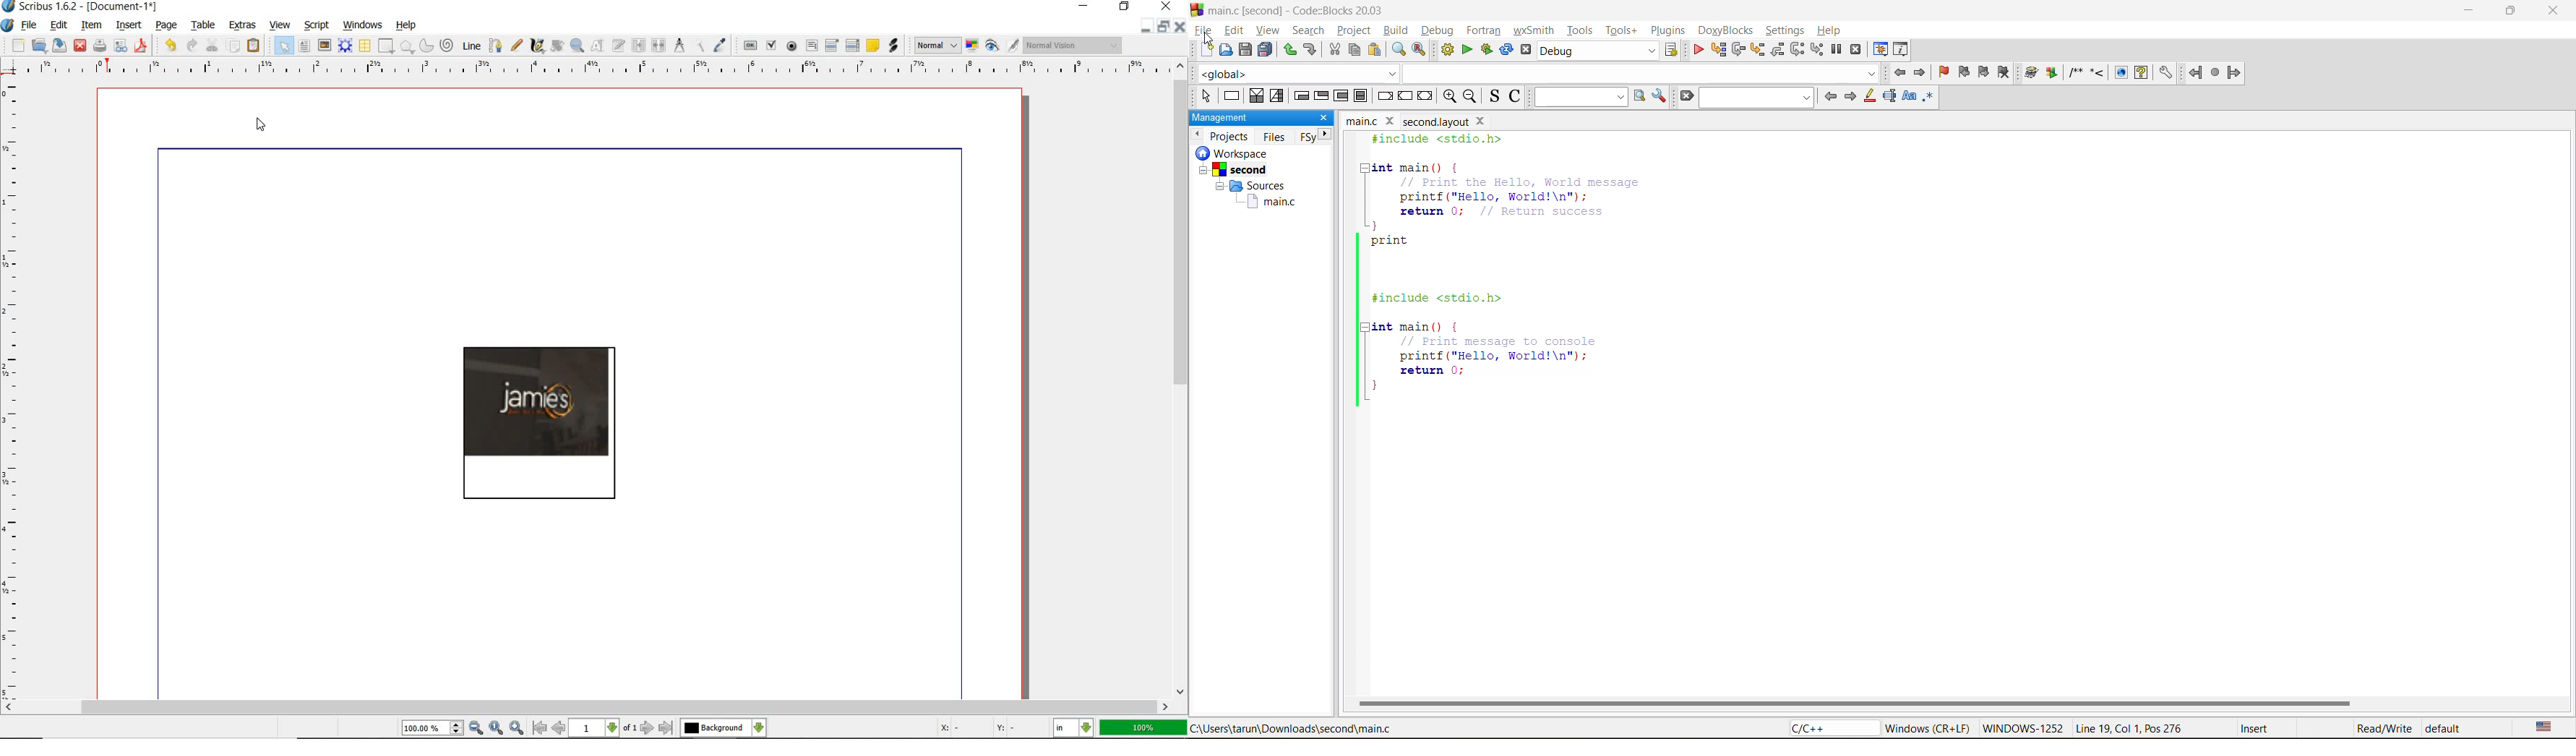 The width and height of the screenshot is (2576, 756). What do you see at coordinates (1798, 48) in the screenshot?
I see `next instruction` at bounding box center [1798, 48].